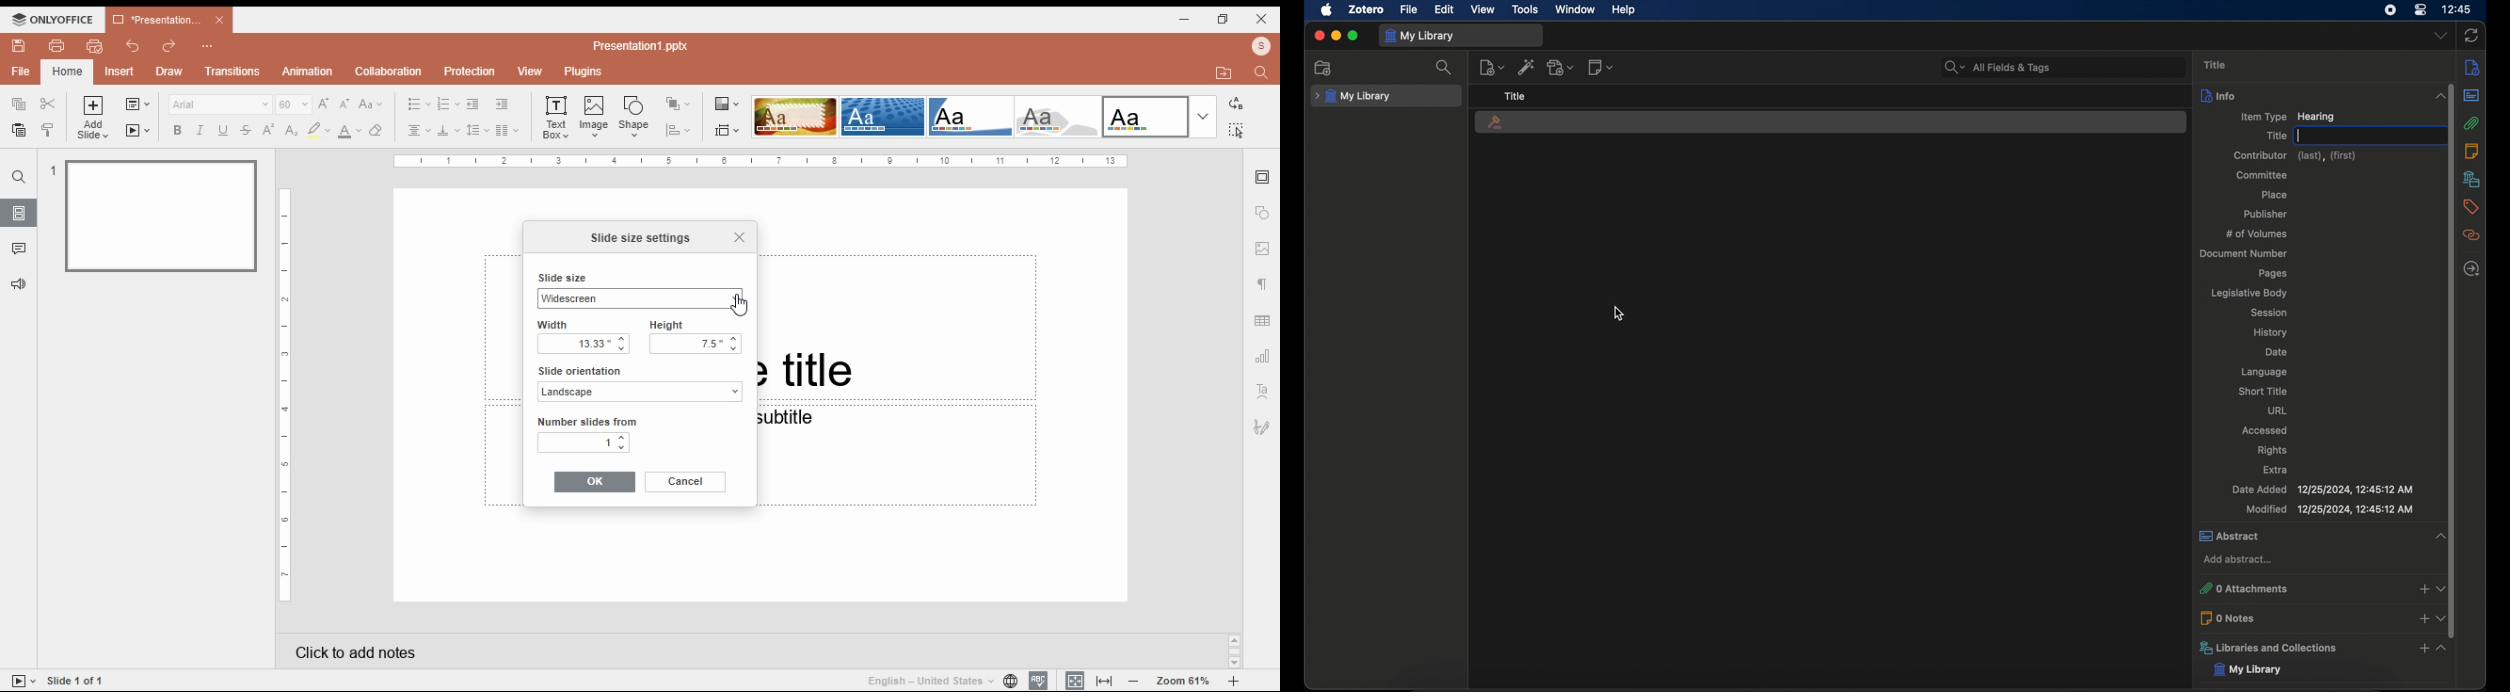 The width and height of the screenshot is (2520, 700). What do you see at coordinates (640, 238) in the screenshot?
I see `slide size settings` at bounding box center [640, 238].